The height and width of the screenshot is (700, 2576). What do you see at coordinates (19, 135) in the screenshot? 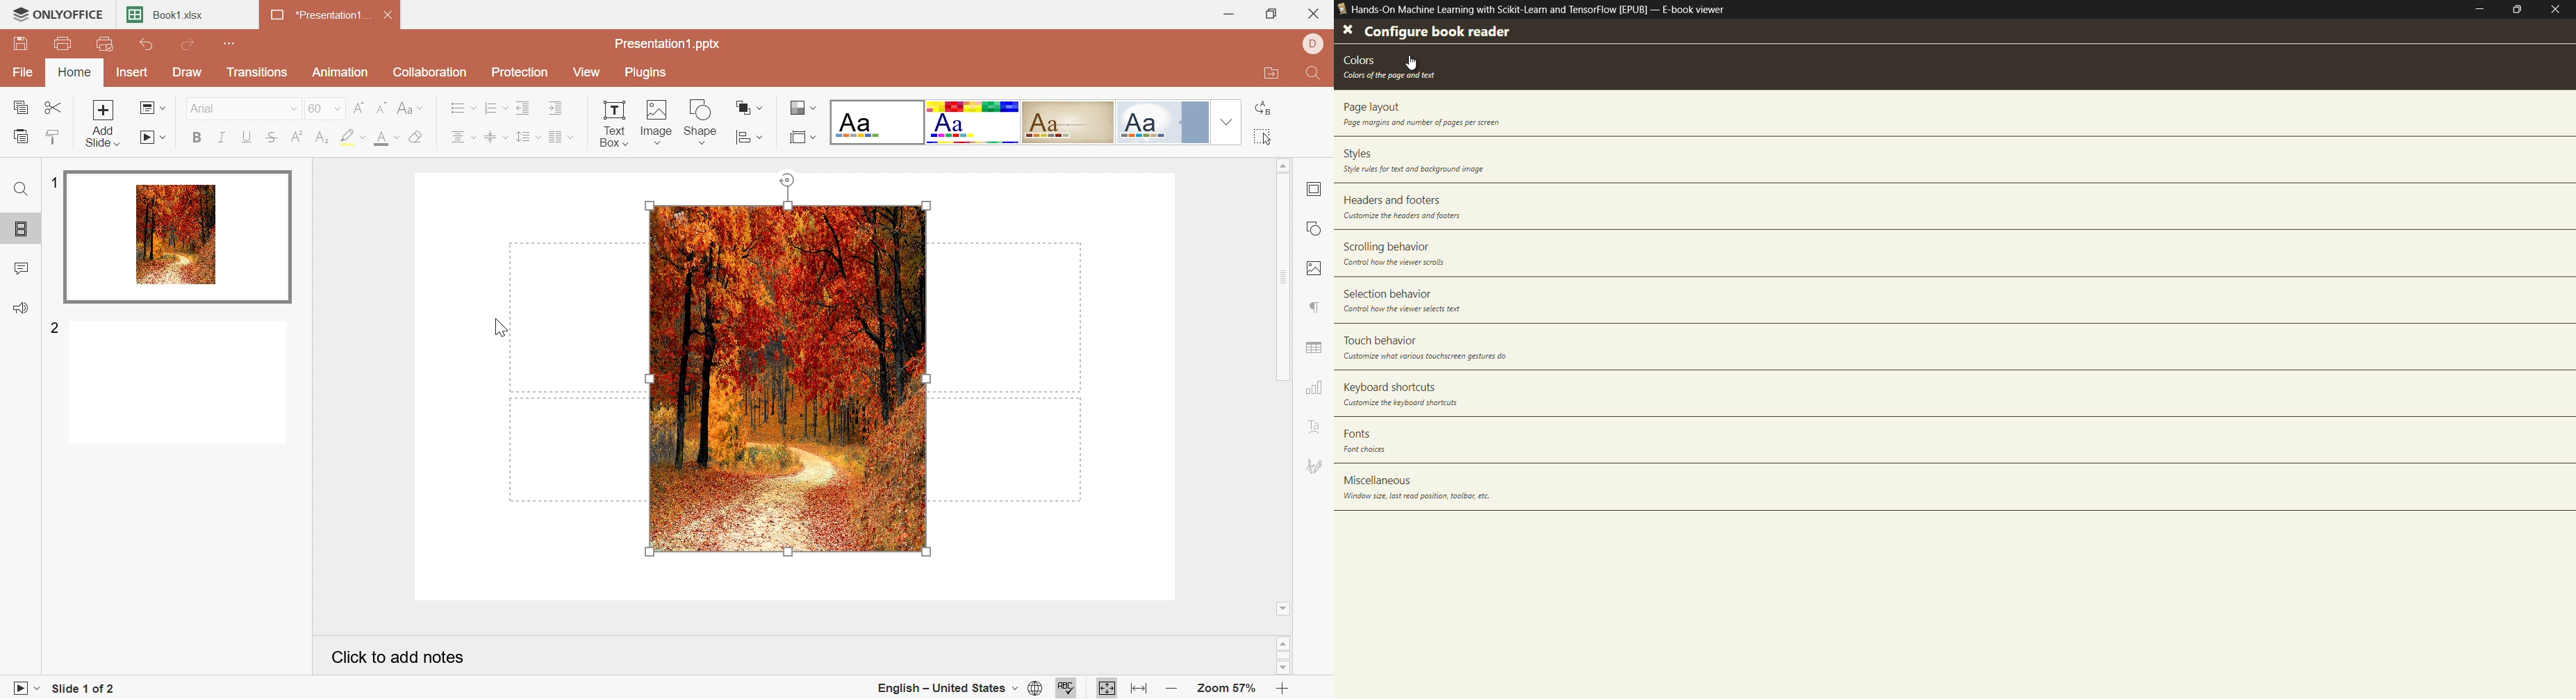
I see `Paste` at bounding box center [19, 135].